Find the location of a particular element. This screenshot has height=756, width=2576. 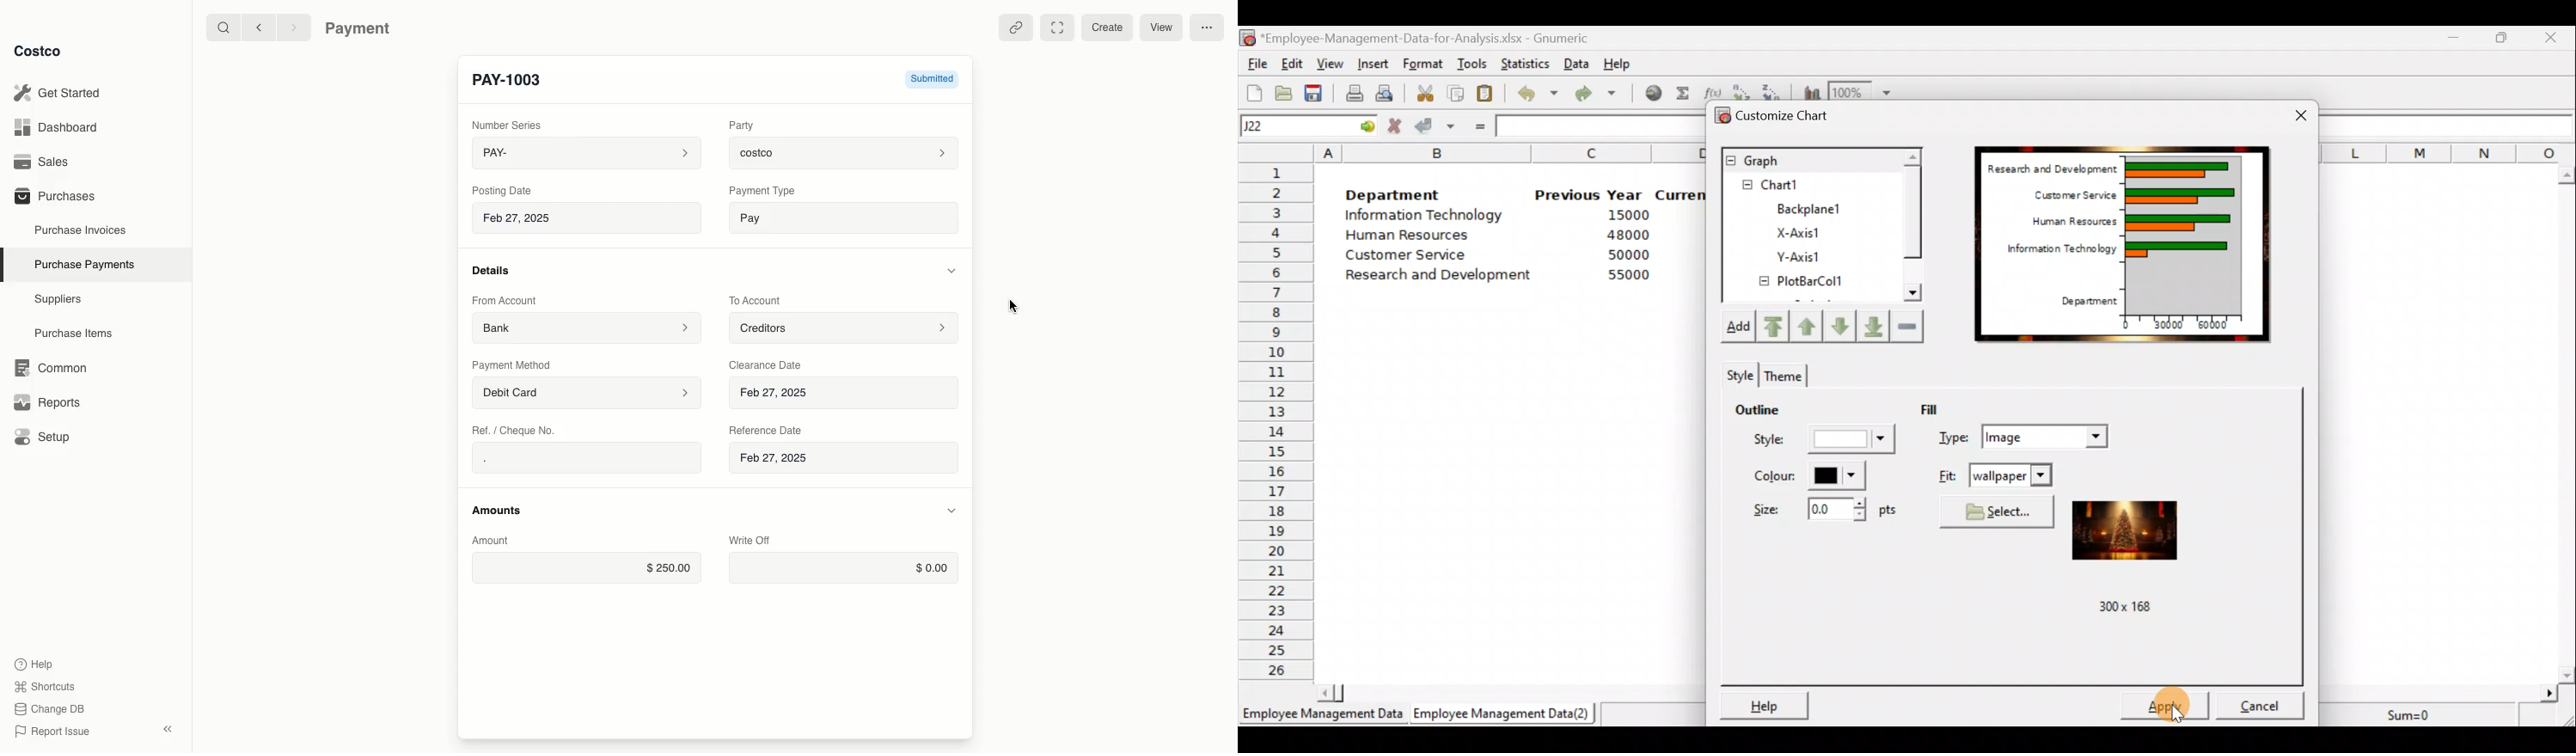

Outline is located at coordinates (1777, 412).